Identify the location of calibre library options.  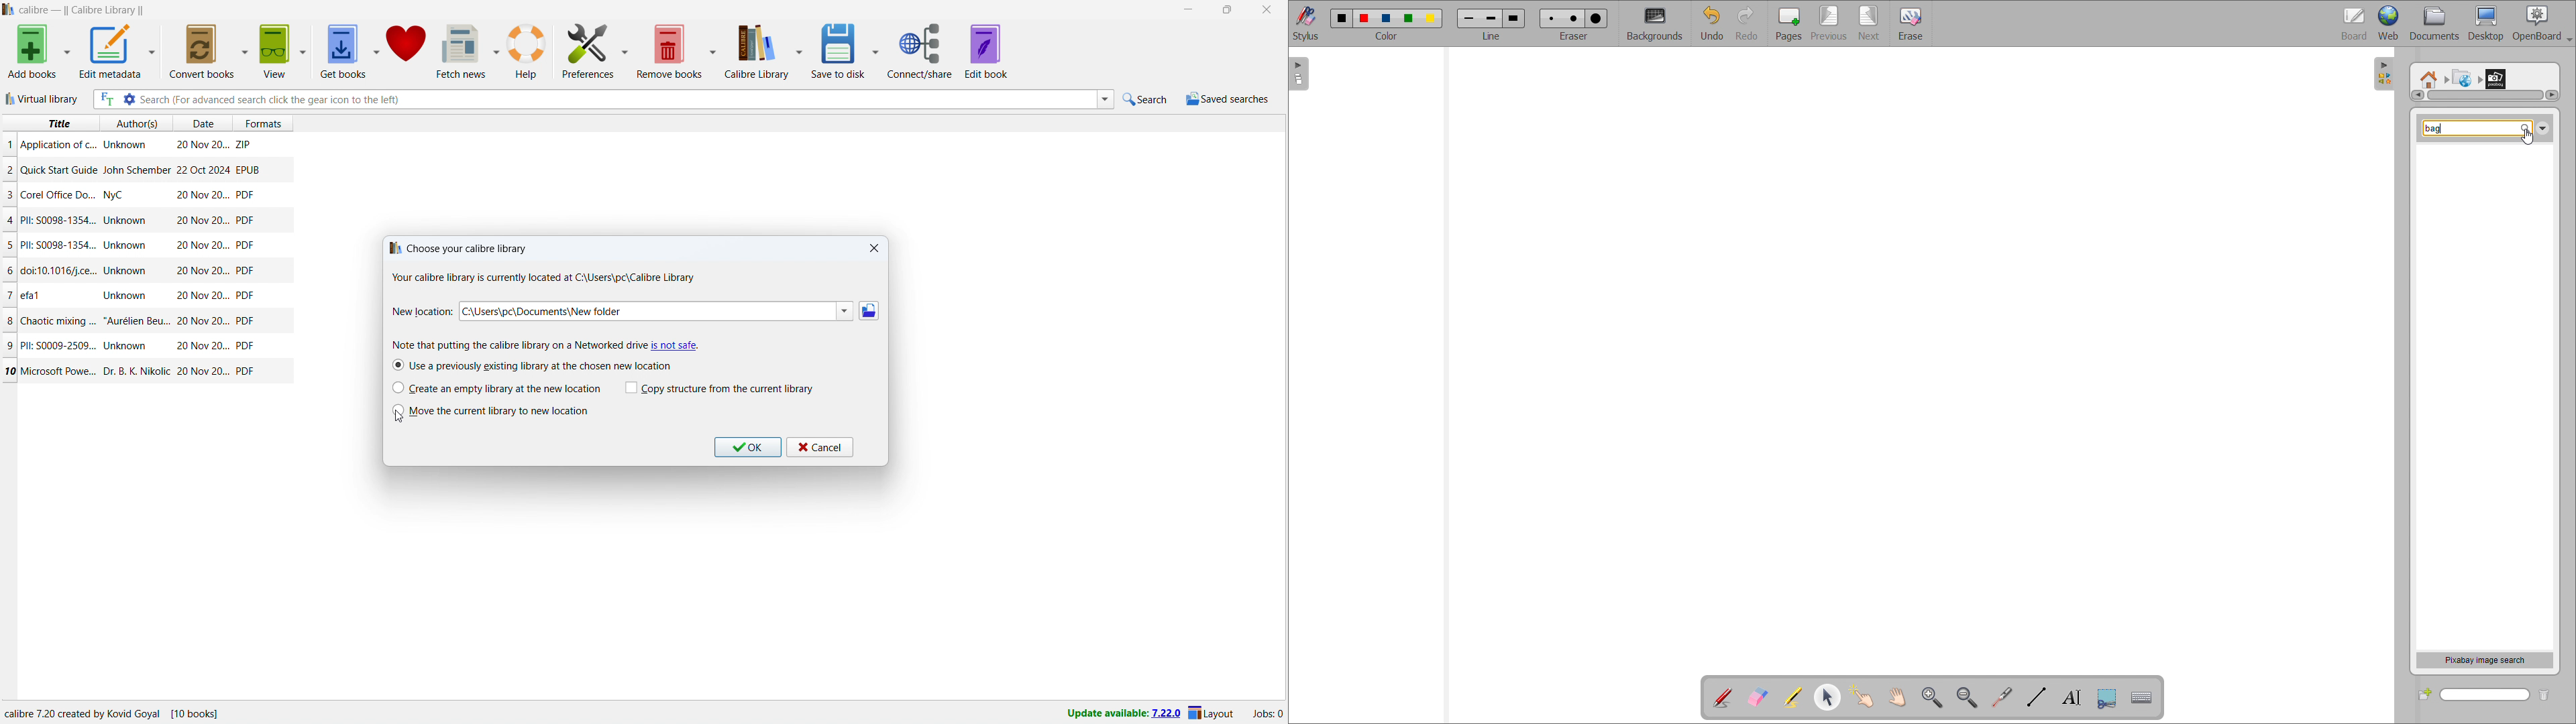
(800, 52).